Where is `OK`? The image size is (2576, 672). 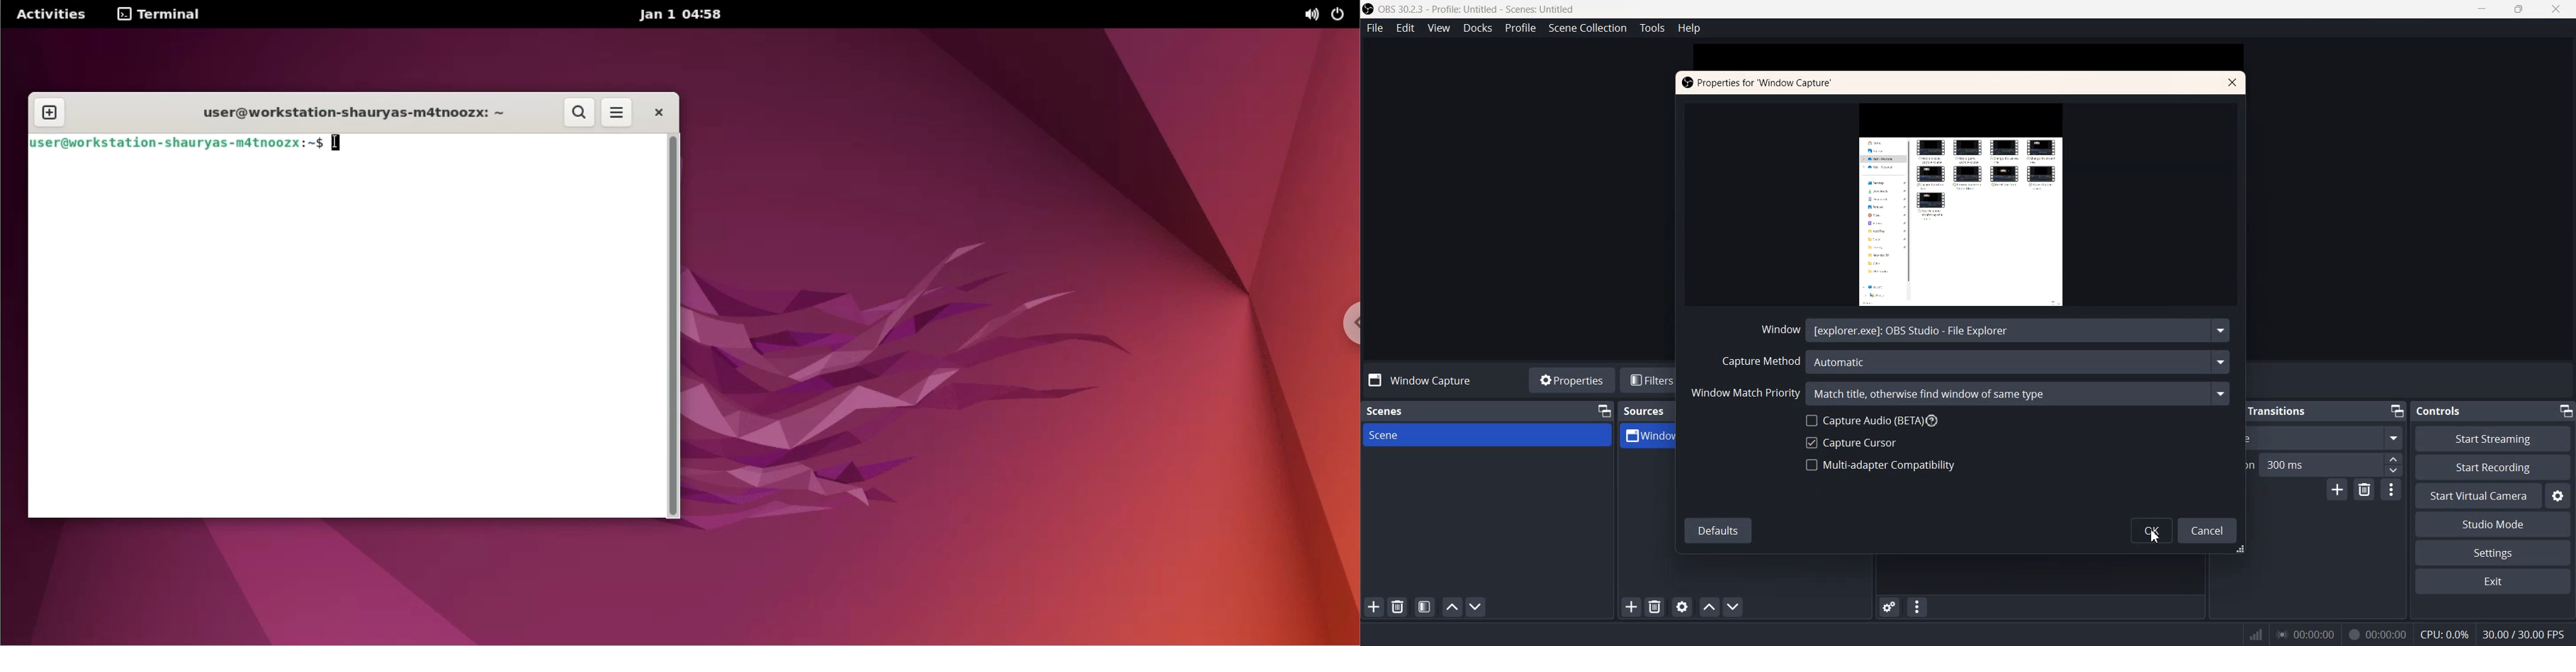 OK is located at coordinates (2150, 531).